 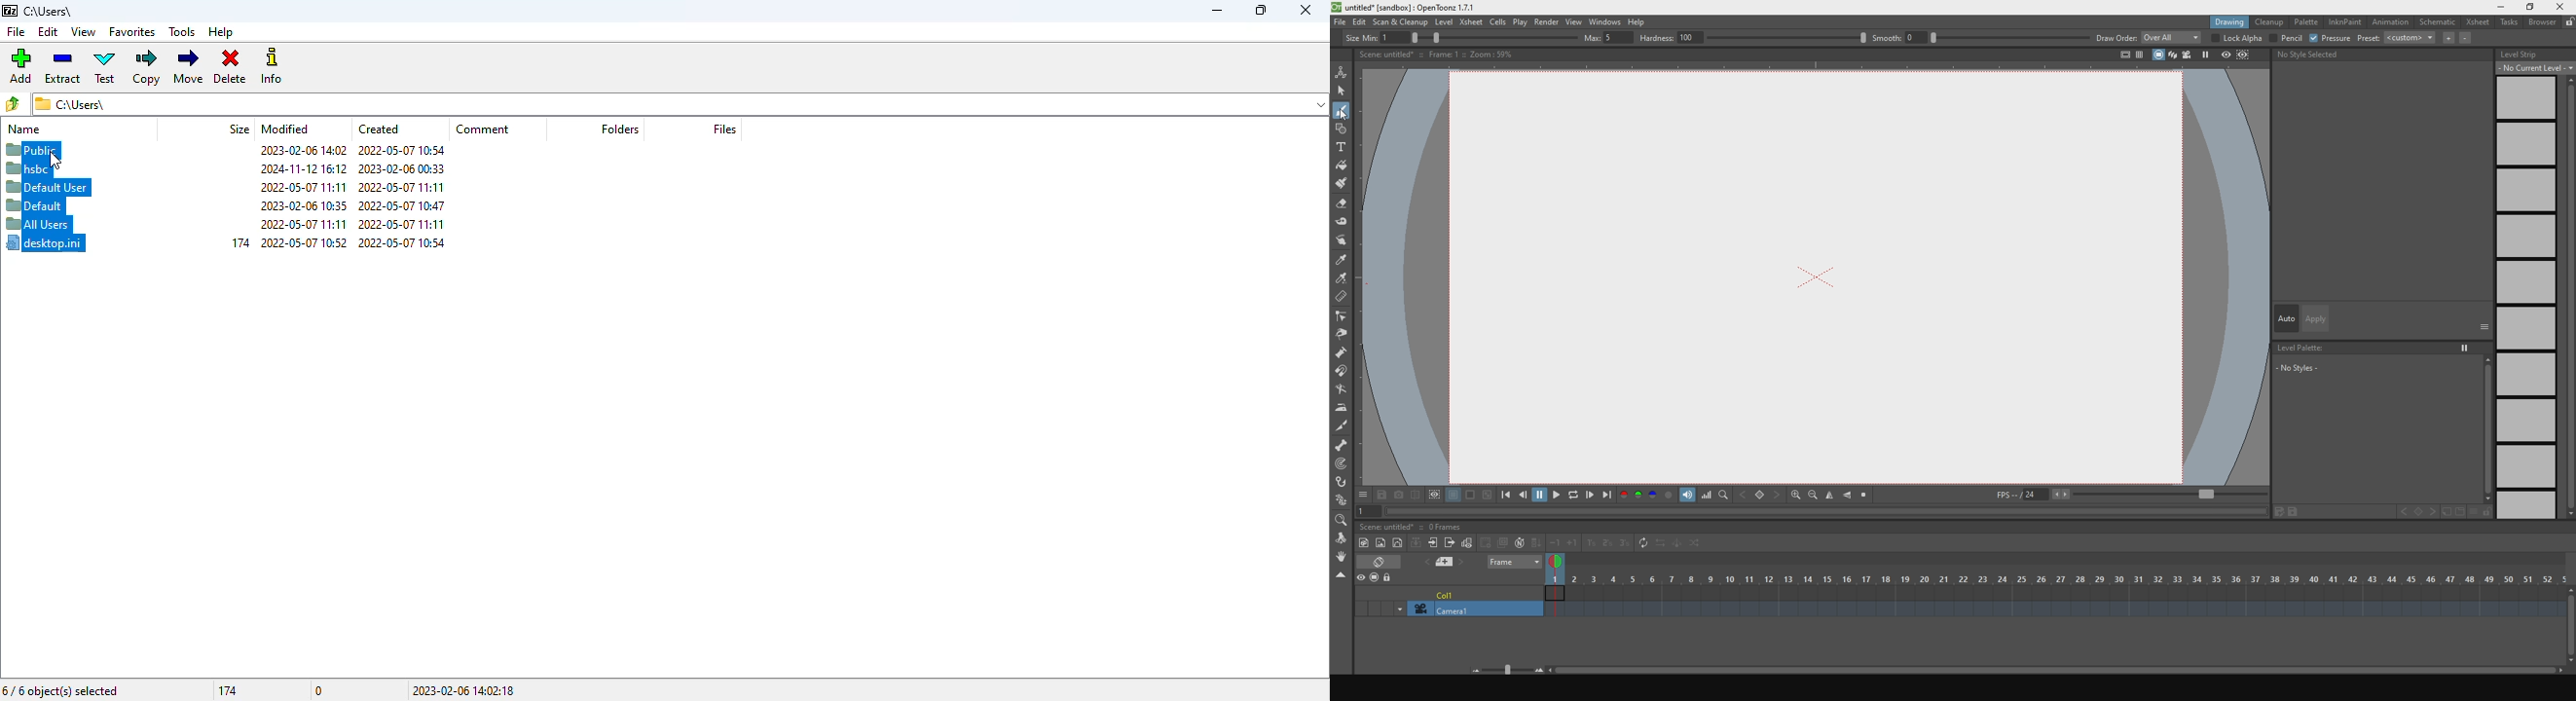 What do you see at coordinates (1571, 20) in the screenshot?
I see `view` at bounding box center [1571, 20].